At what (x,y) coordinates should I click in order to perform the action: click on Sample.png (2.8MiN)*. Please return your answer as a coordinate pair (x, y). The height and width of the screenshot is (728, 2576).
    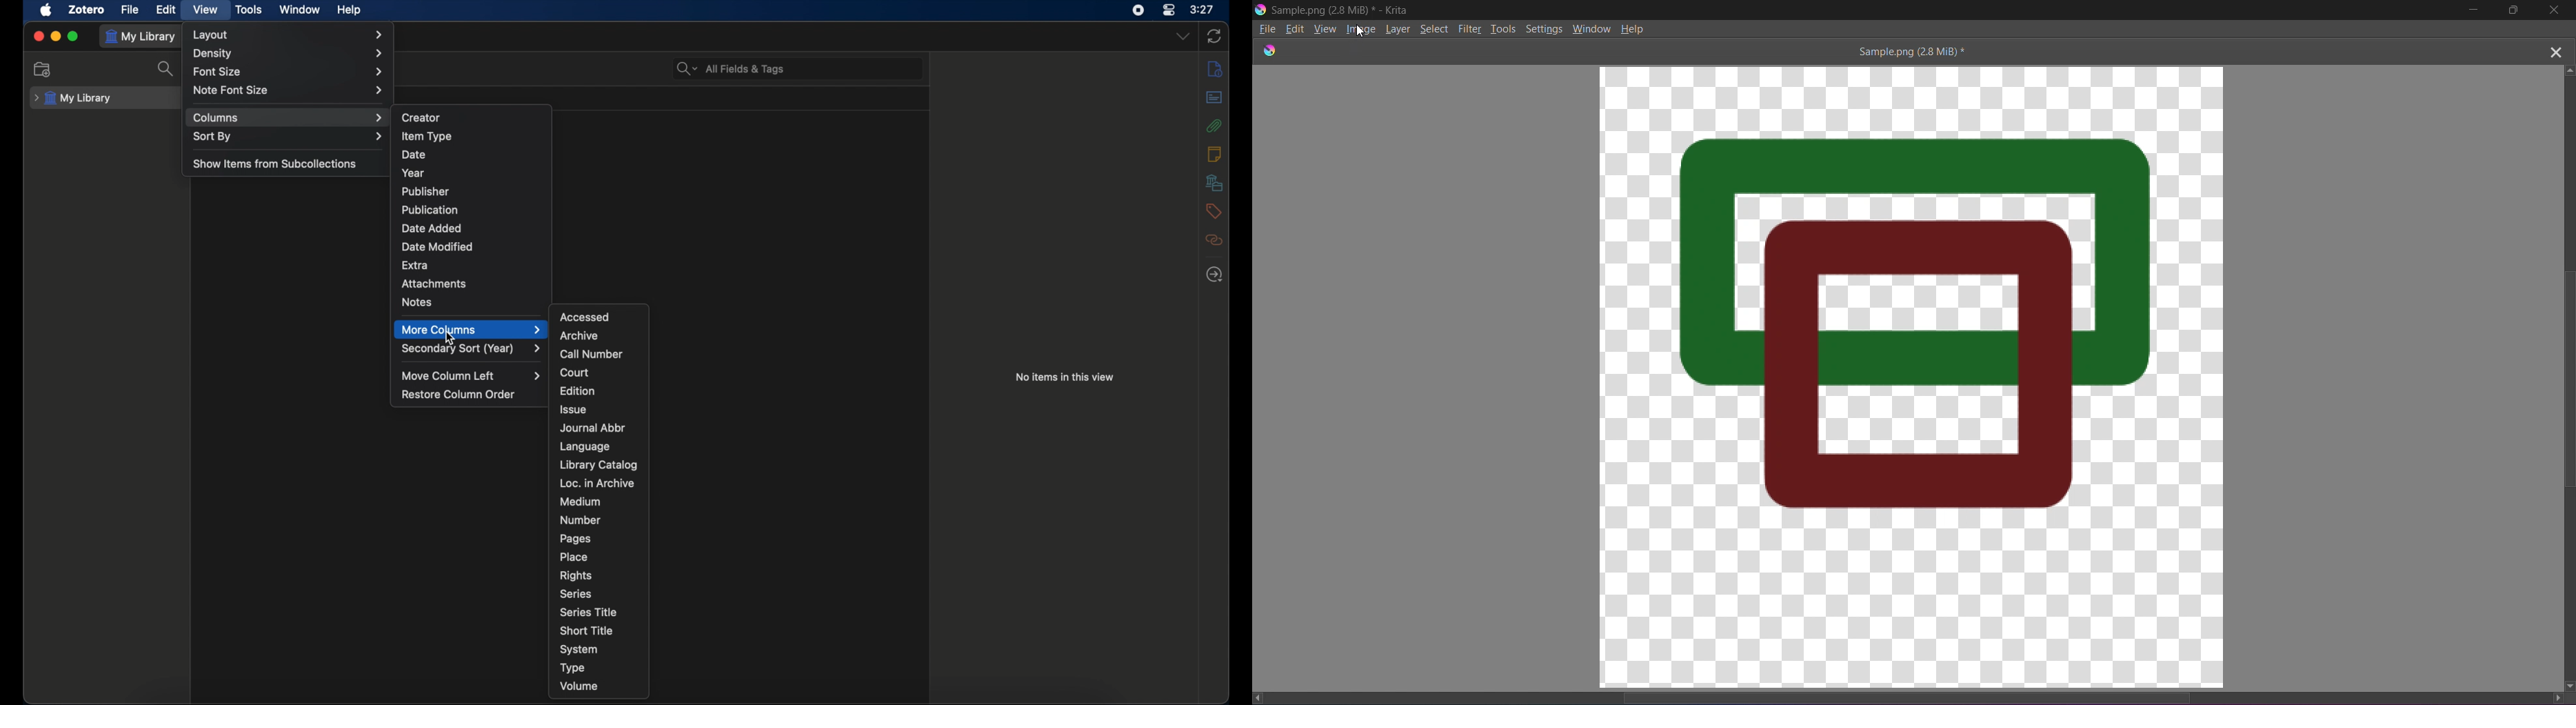
    Looking at the image, I should click on (1908, 51).